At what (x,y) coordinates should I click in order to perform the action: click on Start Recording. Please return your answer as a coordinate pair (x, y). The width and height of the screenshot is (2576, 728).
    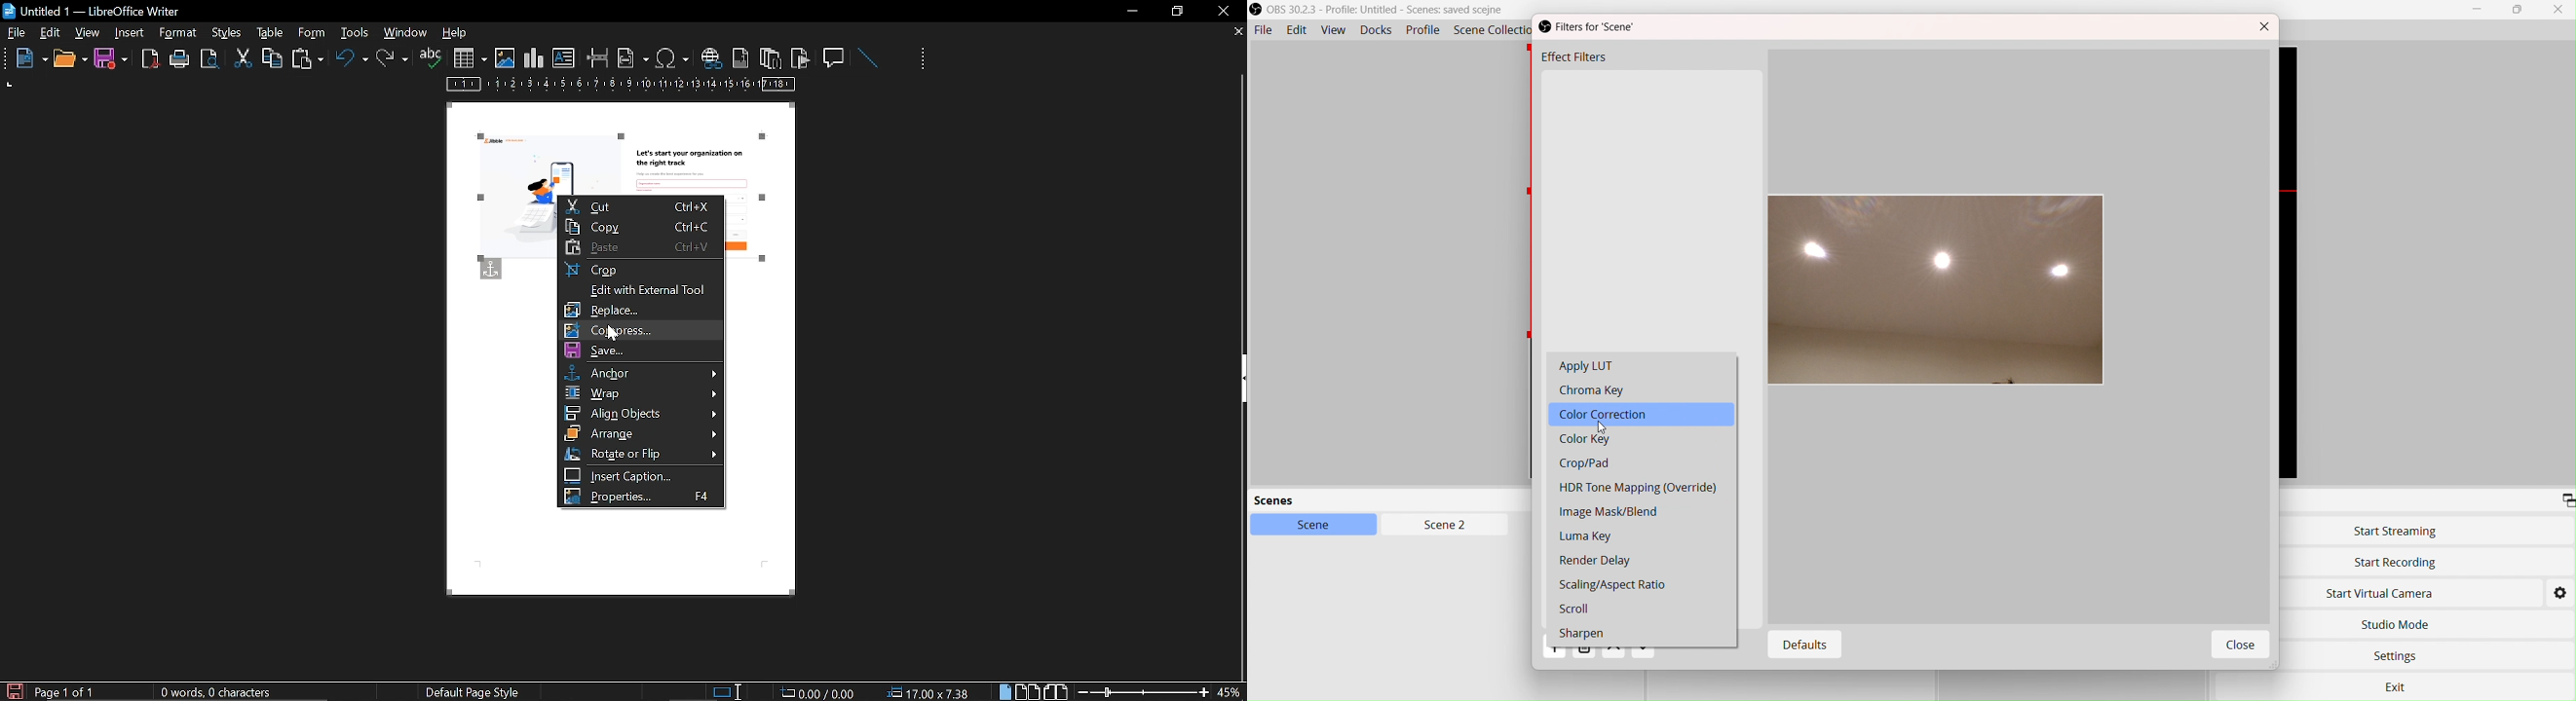
    Looking at the image, I should click on (2397, 563).